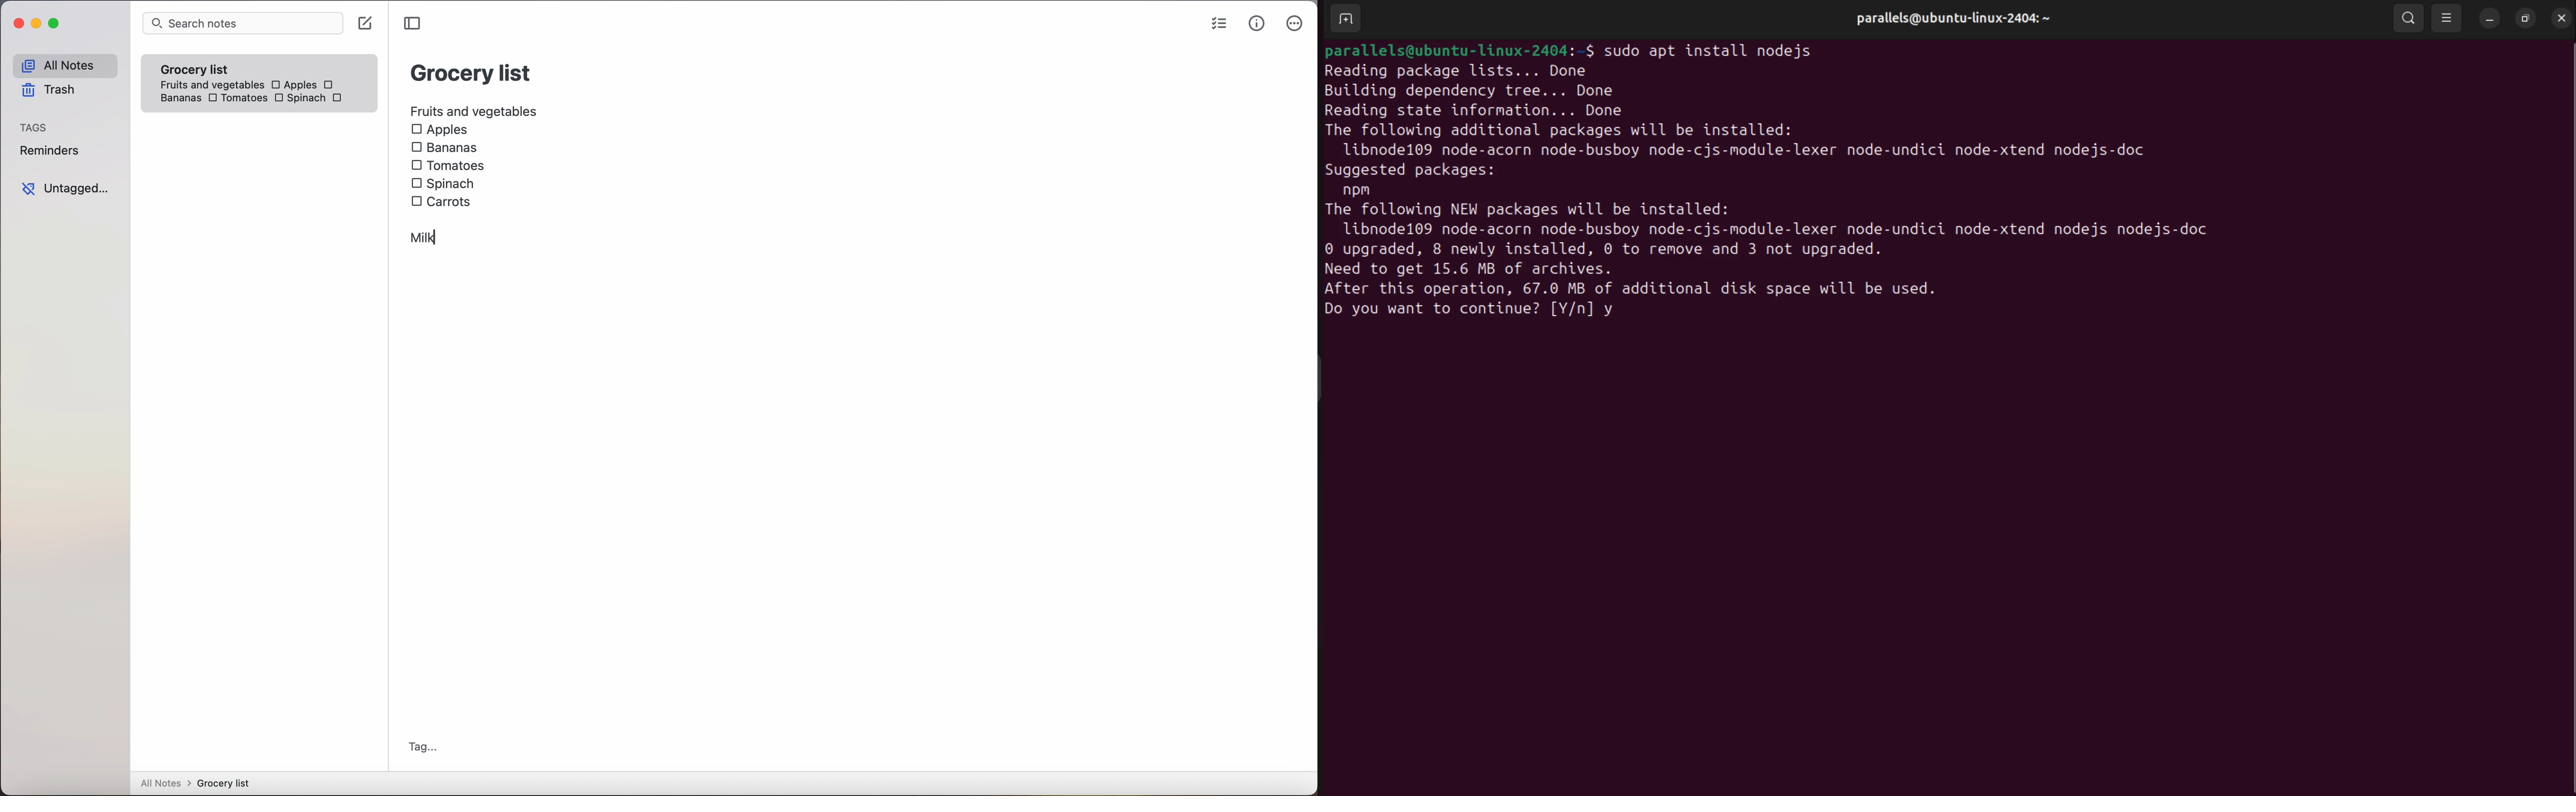 Image resolution: width=2576 pixels, height=812 pixels. Describe the element at coordinates (39, 26) in the screenshot. I see `minimize Simplenote` at that location.